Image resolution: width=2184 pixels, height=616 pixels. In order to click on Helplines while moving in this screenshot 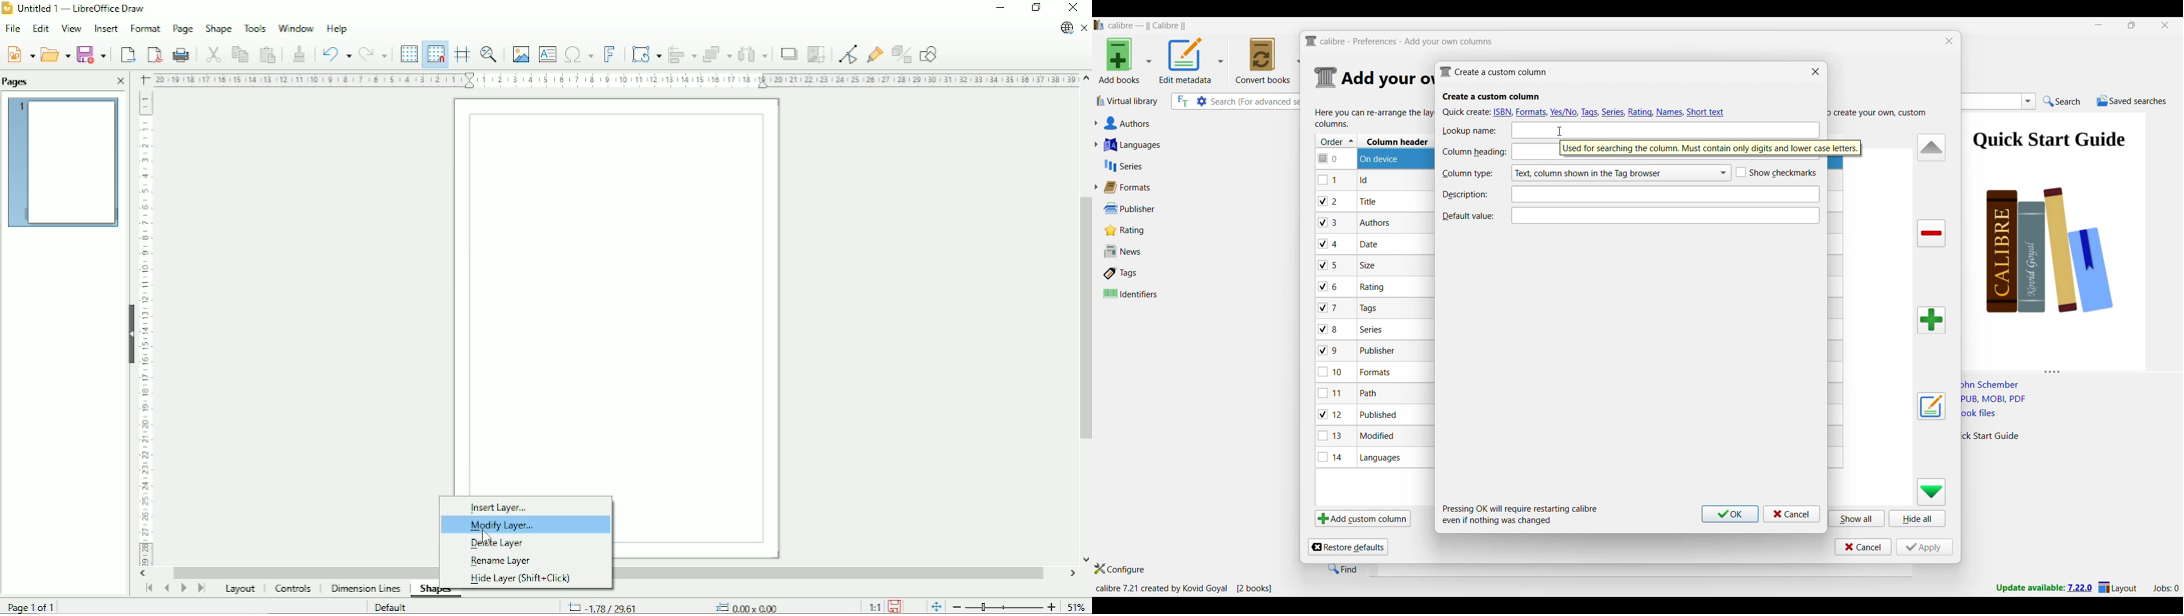, I will do `click(461, 53)`.